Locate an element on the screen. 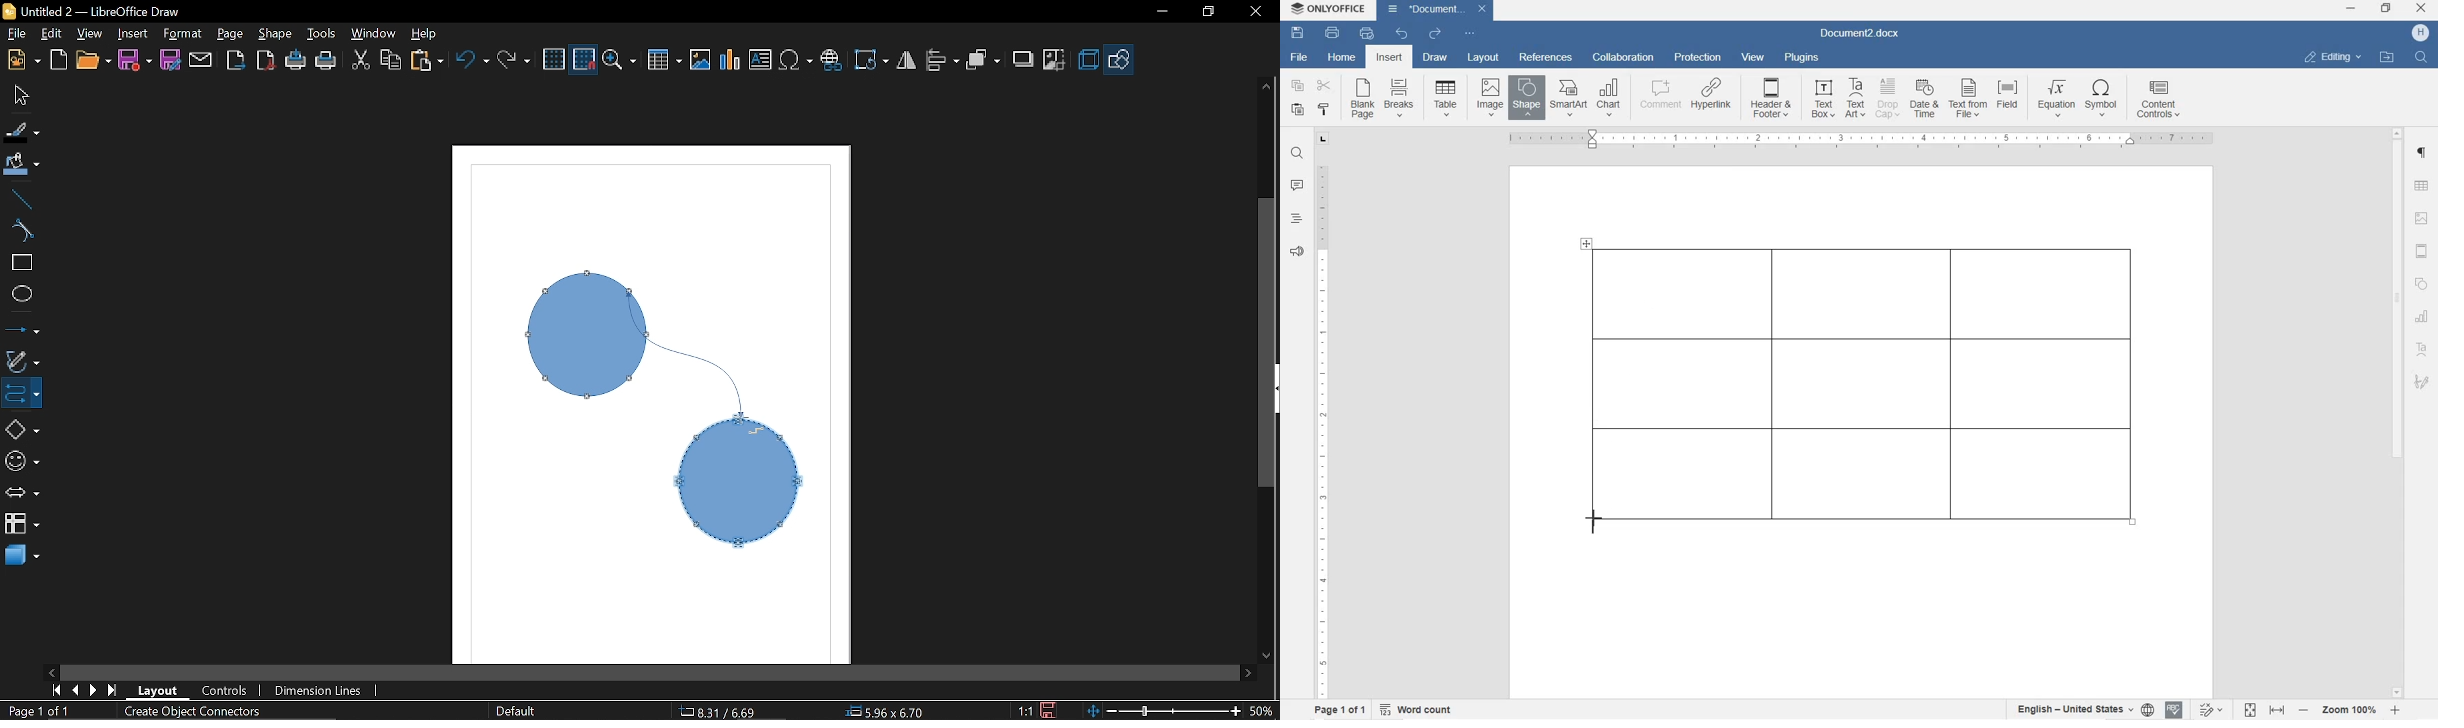 Image resolution: width=2464 pixels, height=728 pixels. line tool/cursor location is located at coordinates (1596, 521).